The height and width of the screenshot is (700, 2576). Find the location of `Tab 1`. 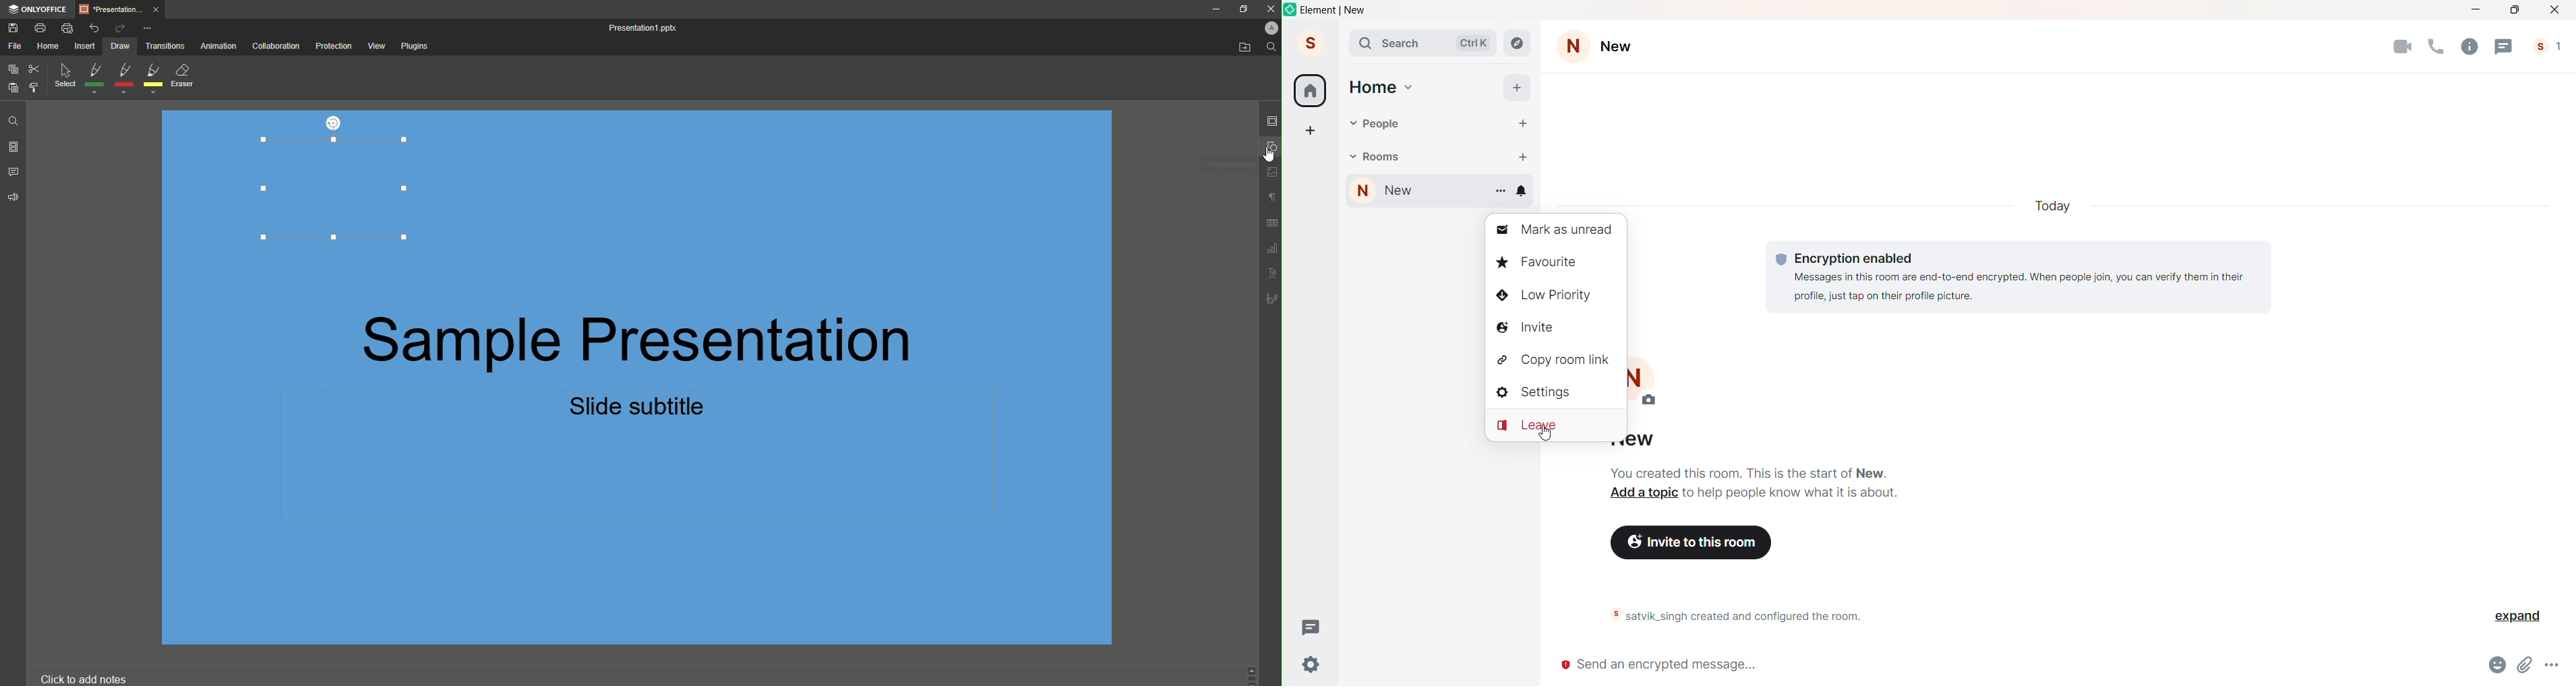

Tab 1 is located at coordinates (124, 10).